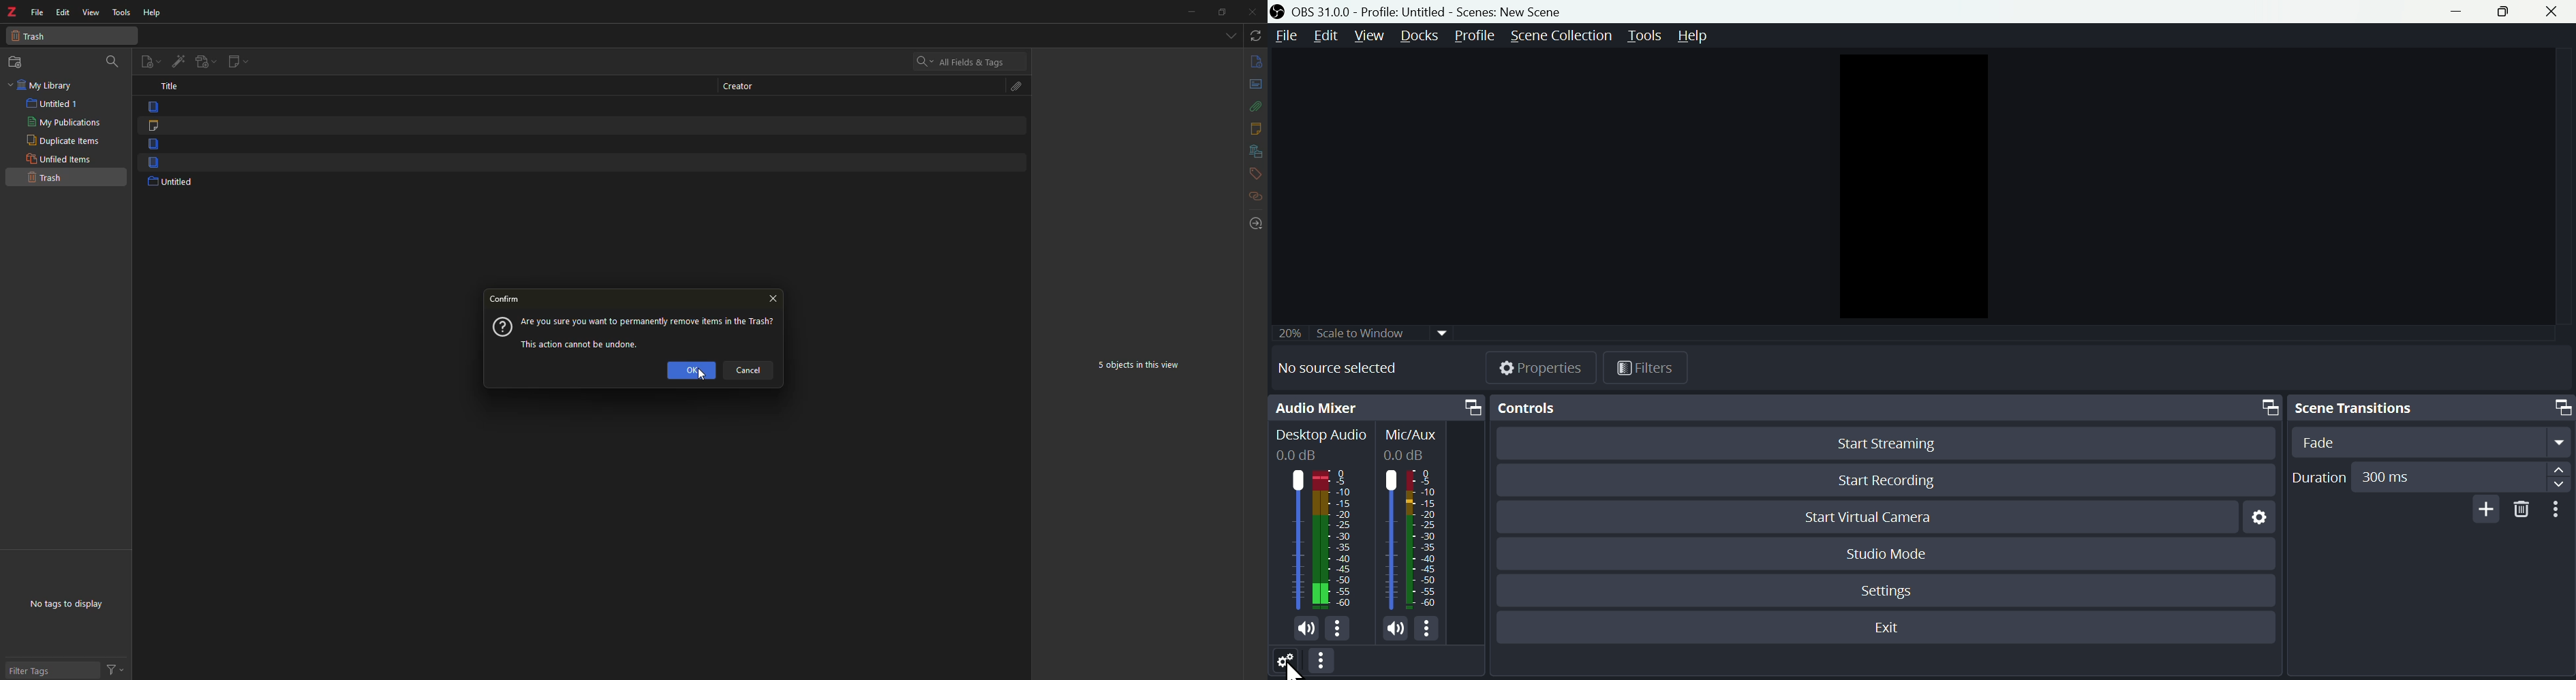 The width and height of the screenshot is (2576, 700). Describe the element at coordinates (777, 300) in the screenshot. I see `close` at that location.